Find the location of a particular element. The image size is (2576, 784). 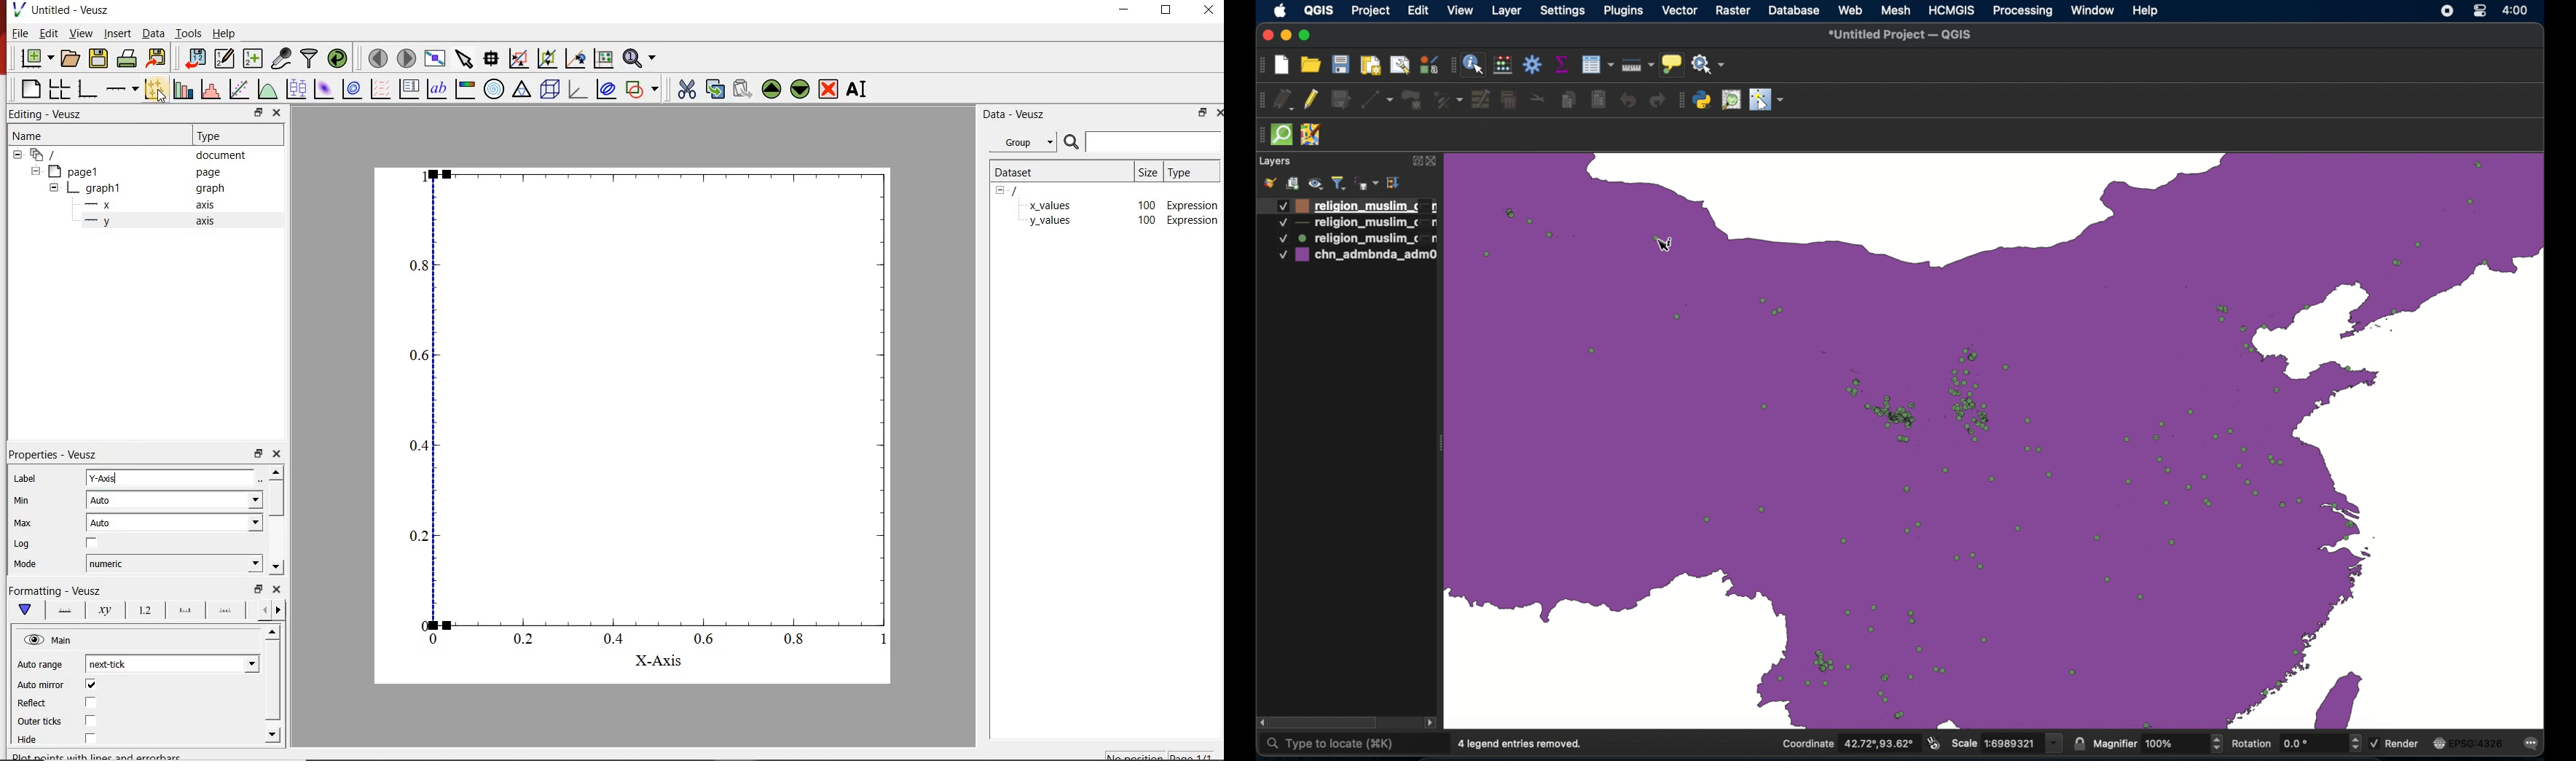

edit is located at coordinates (1418, 11).